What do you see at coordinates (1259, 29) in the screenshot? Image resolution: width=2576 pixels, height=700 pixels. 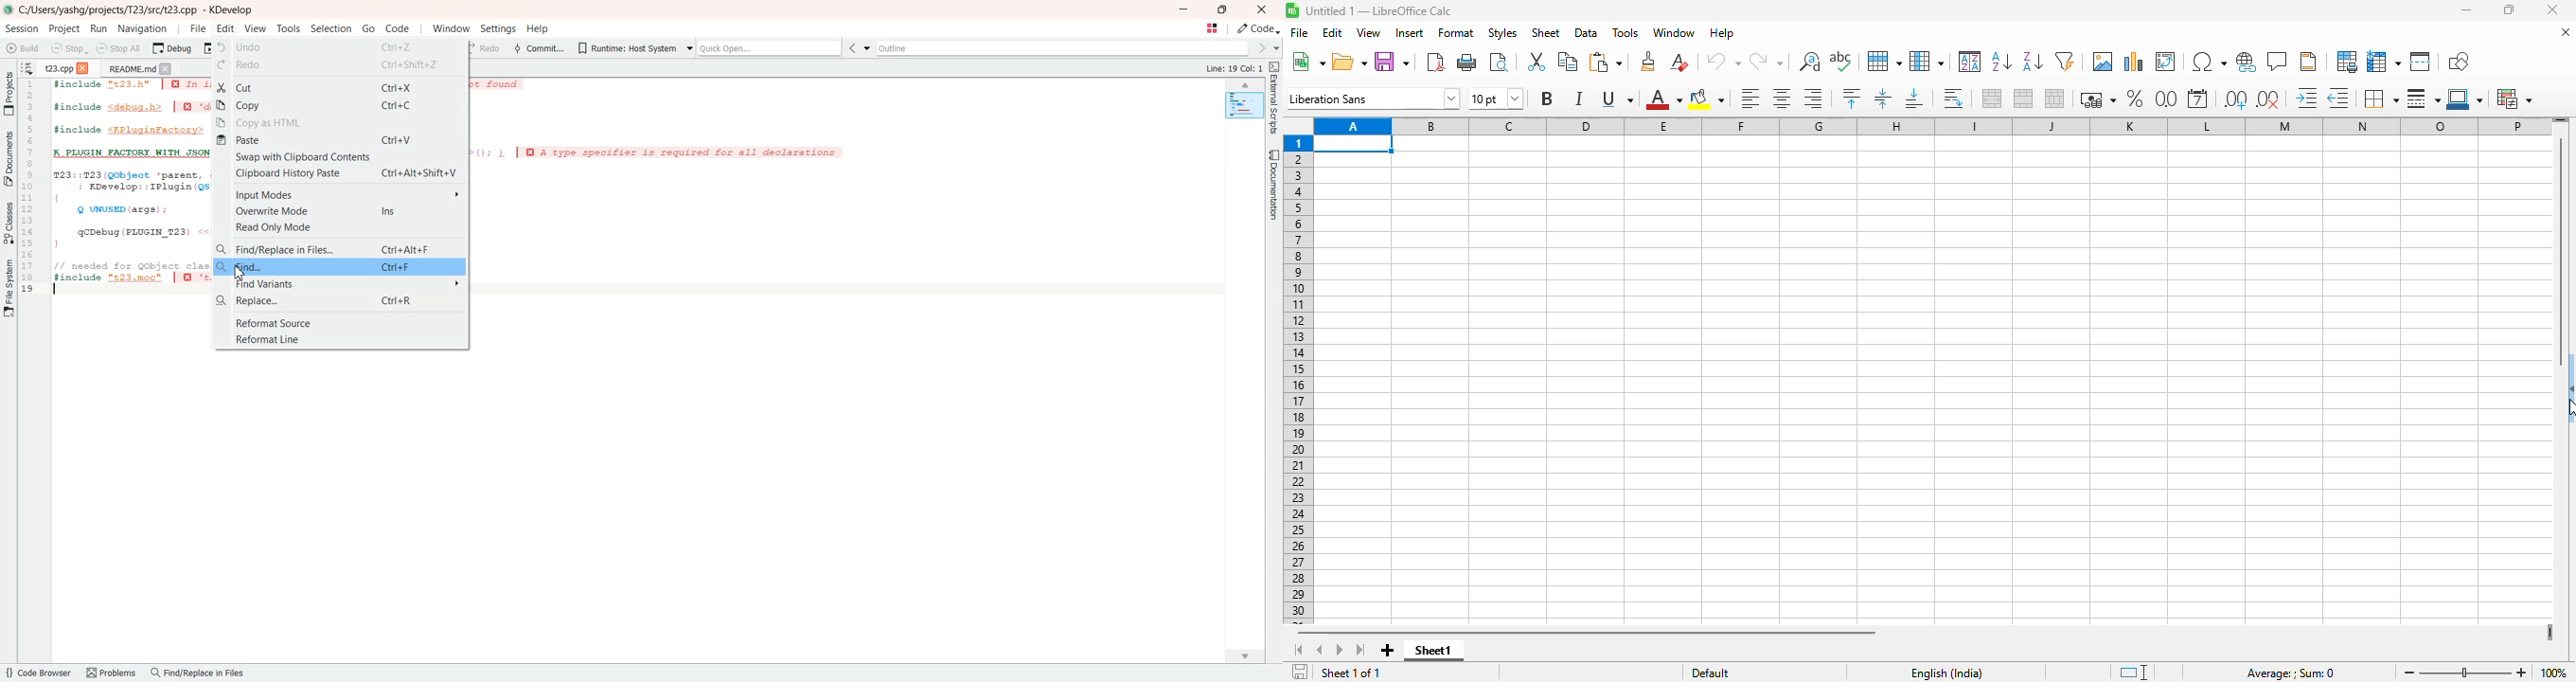 I see `Code` at bounding box center [1259, 29].